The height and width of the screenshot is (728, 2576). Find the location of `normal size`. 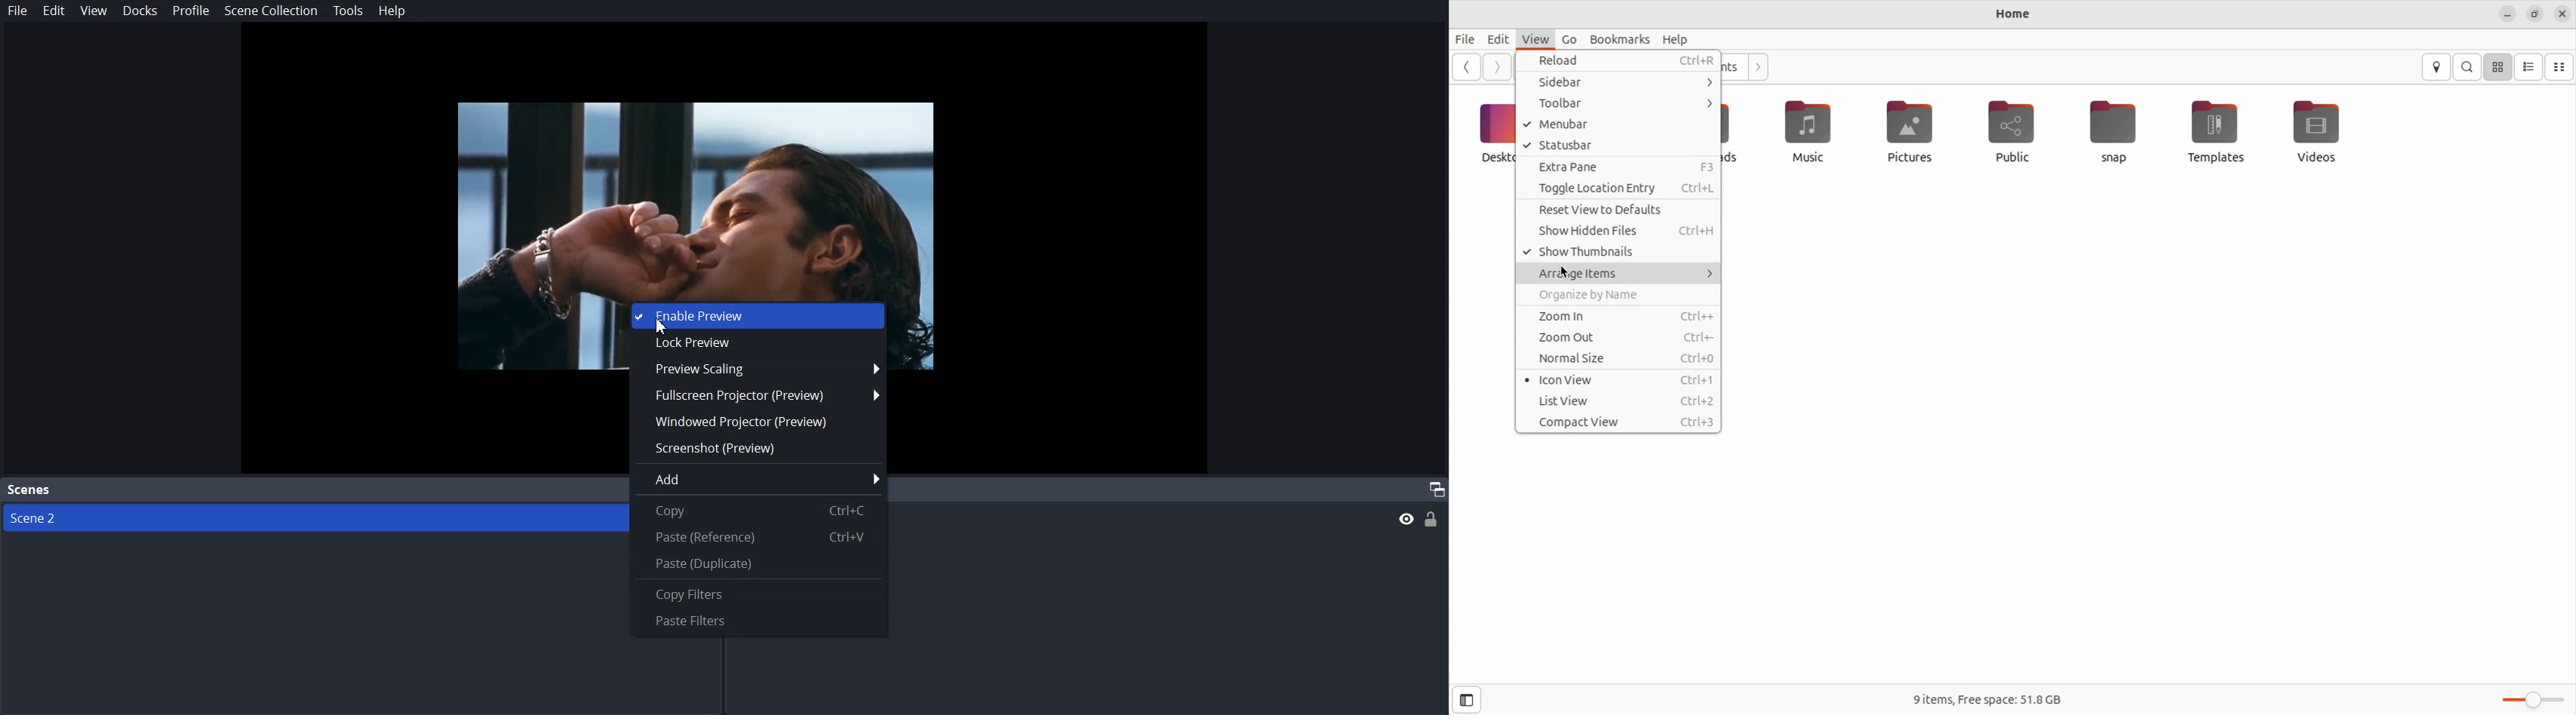

normal size is located at coordinates (1621, 359).